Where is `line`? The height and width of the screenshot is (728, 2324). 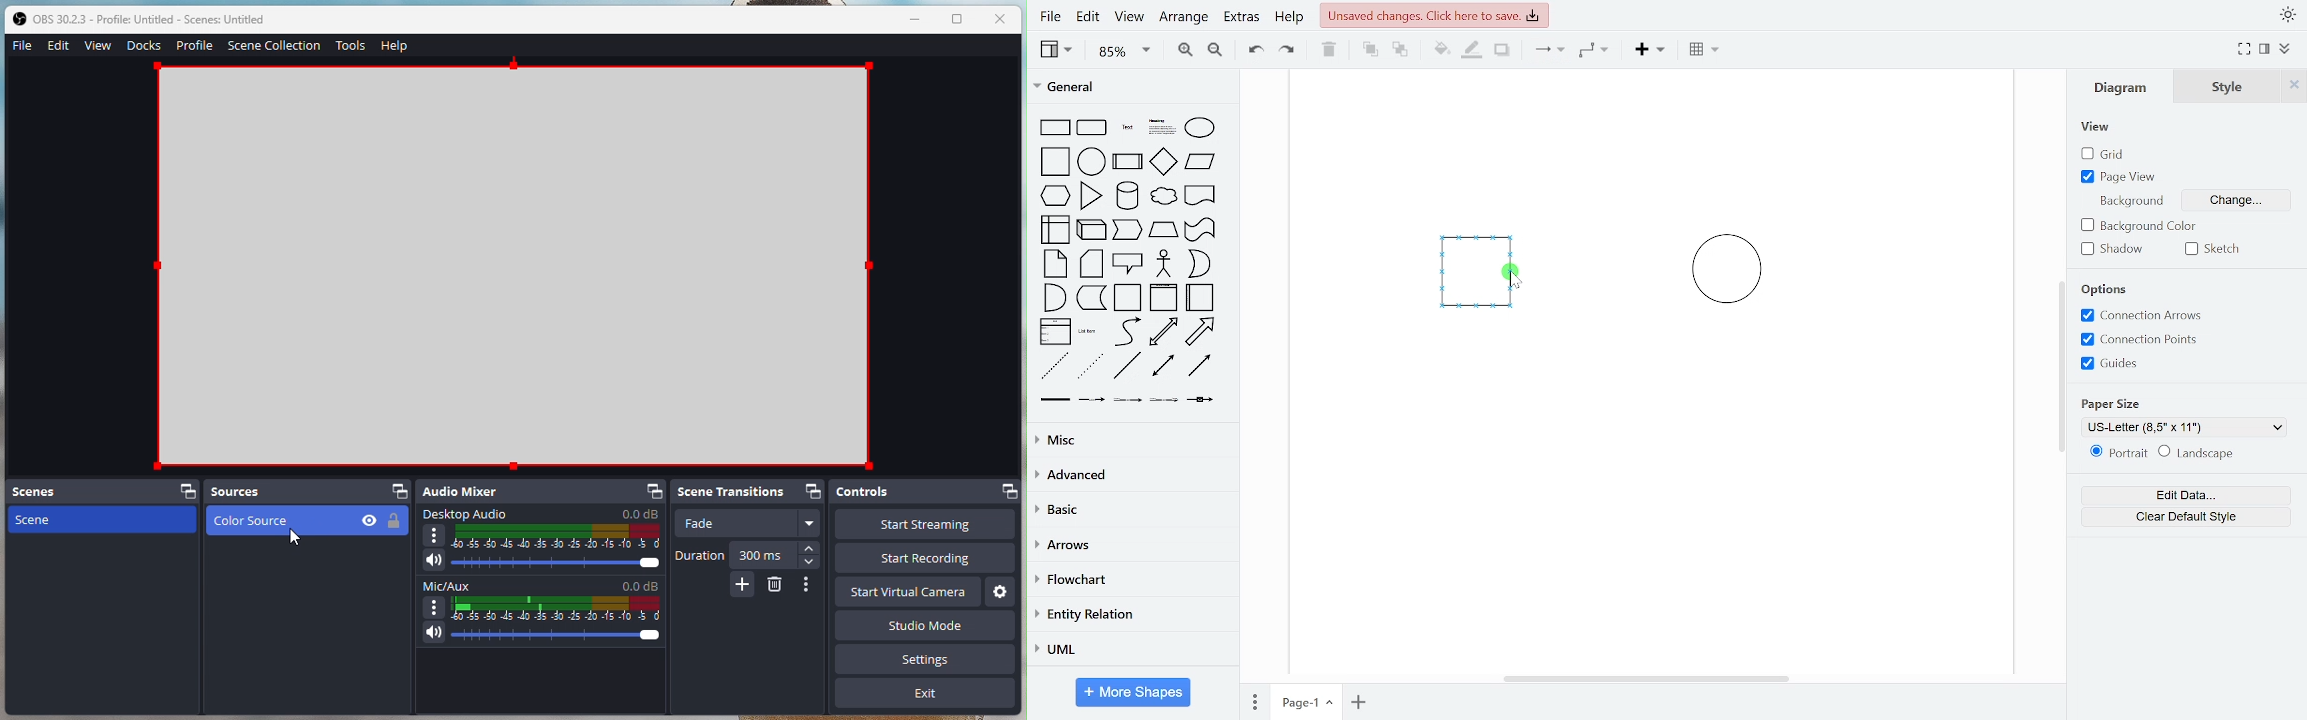 line is located at coordinates (1127, 366).